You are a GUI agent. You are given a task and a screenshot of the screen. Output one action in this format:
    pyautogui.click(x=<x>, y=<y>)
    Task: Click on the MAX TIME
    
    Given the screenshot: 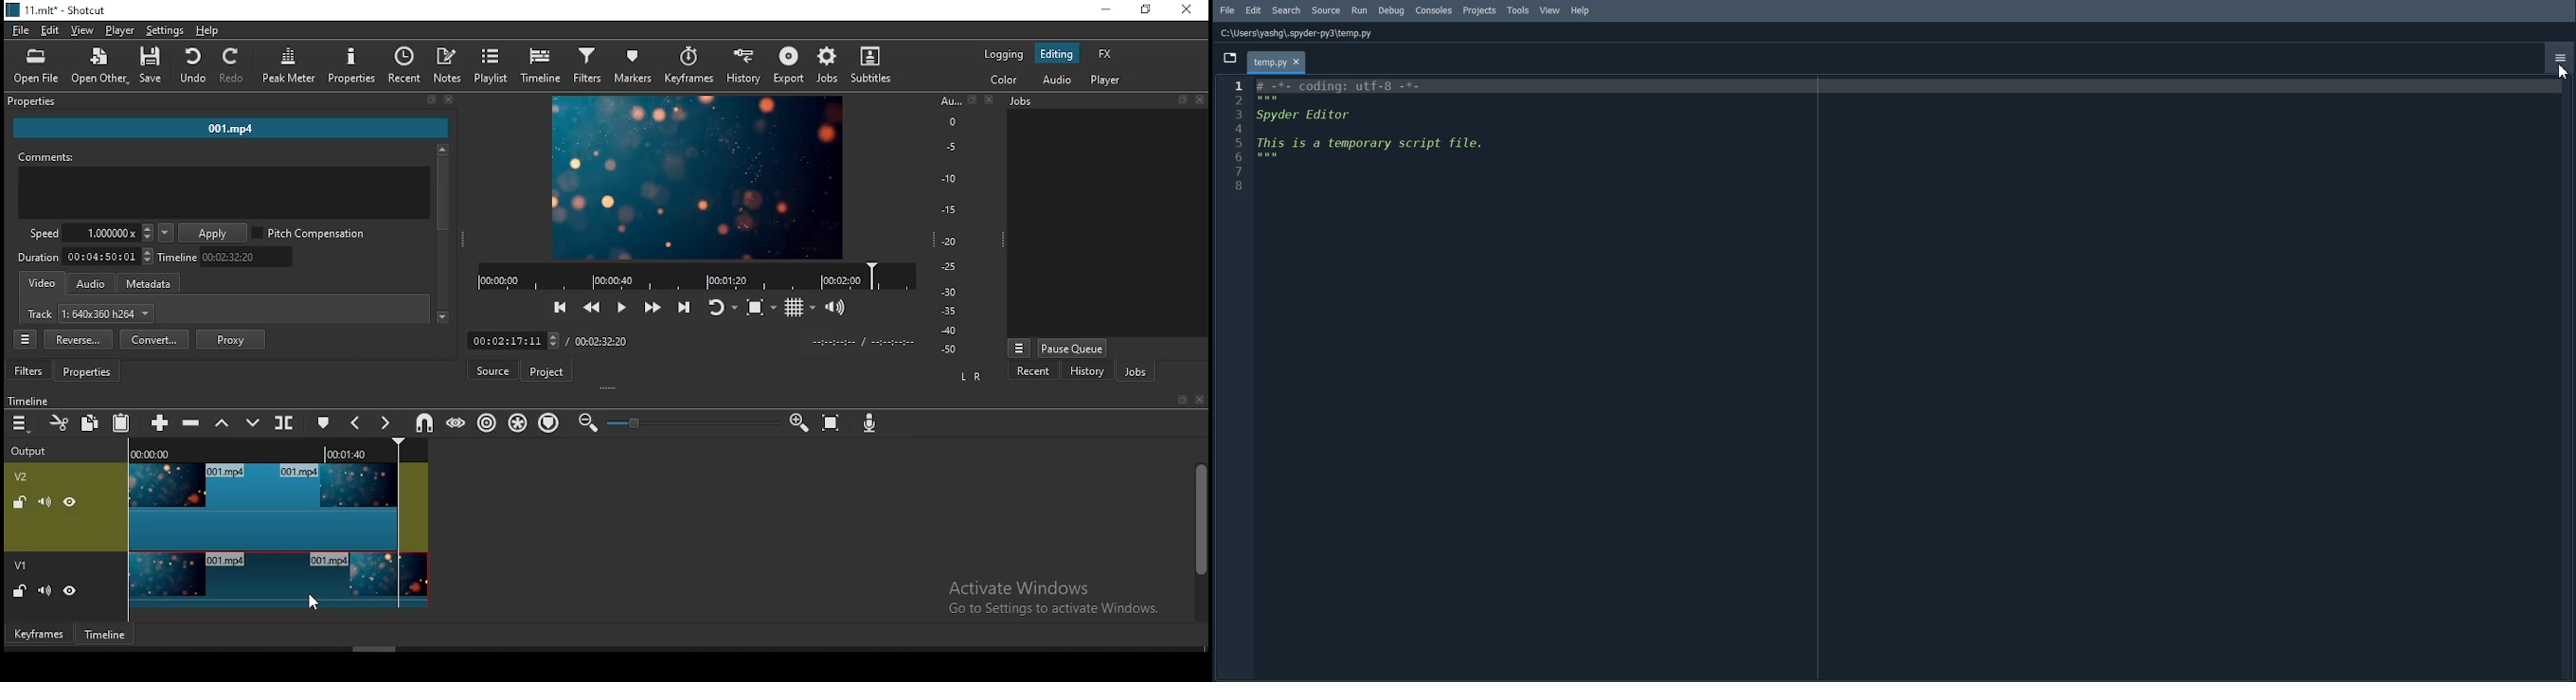 What is the action you would take?
    pyautogui.click(x=601, y=341)
    